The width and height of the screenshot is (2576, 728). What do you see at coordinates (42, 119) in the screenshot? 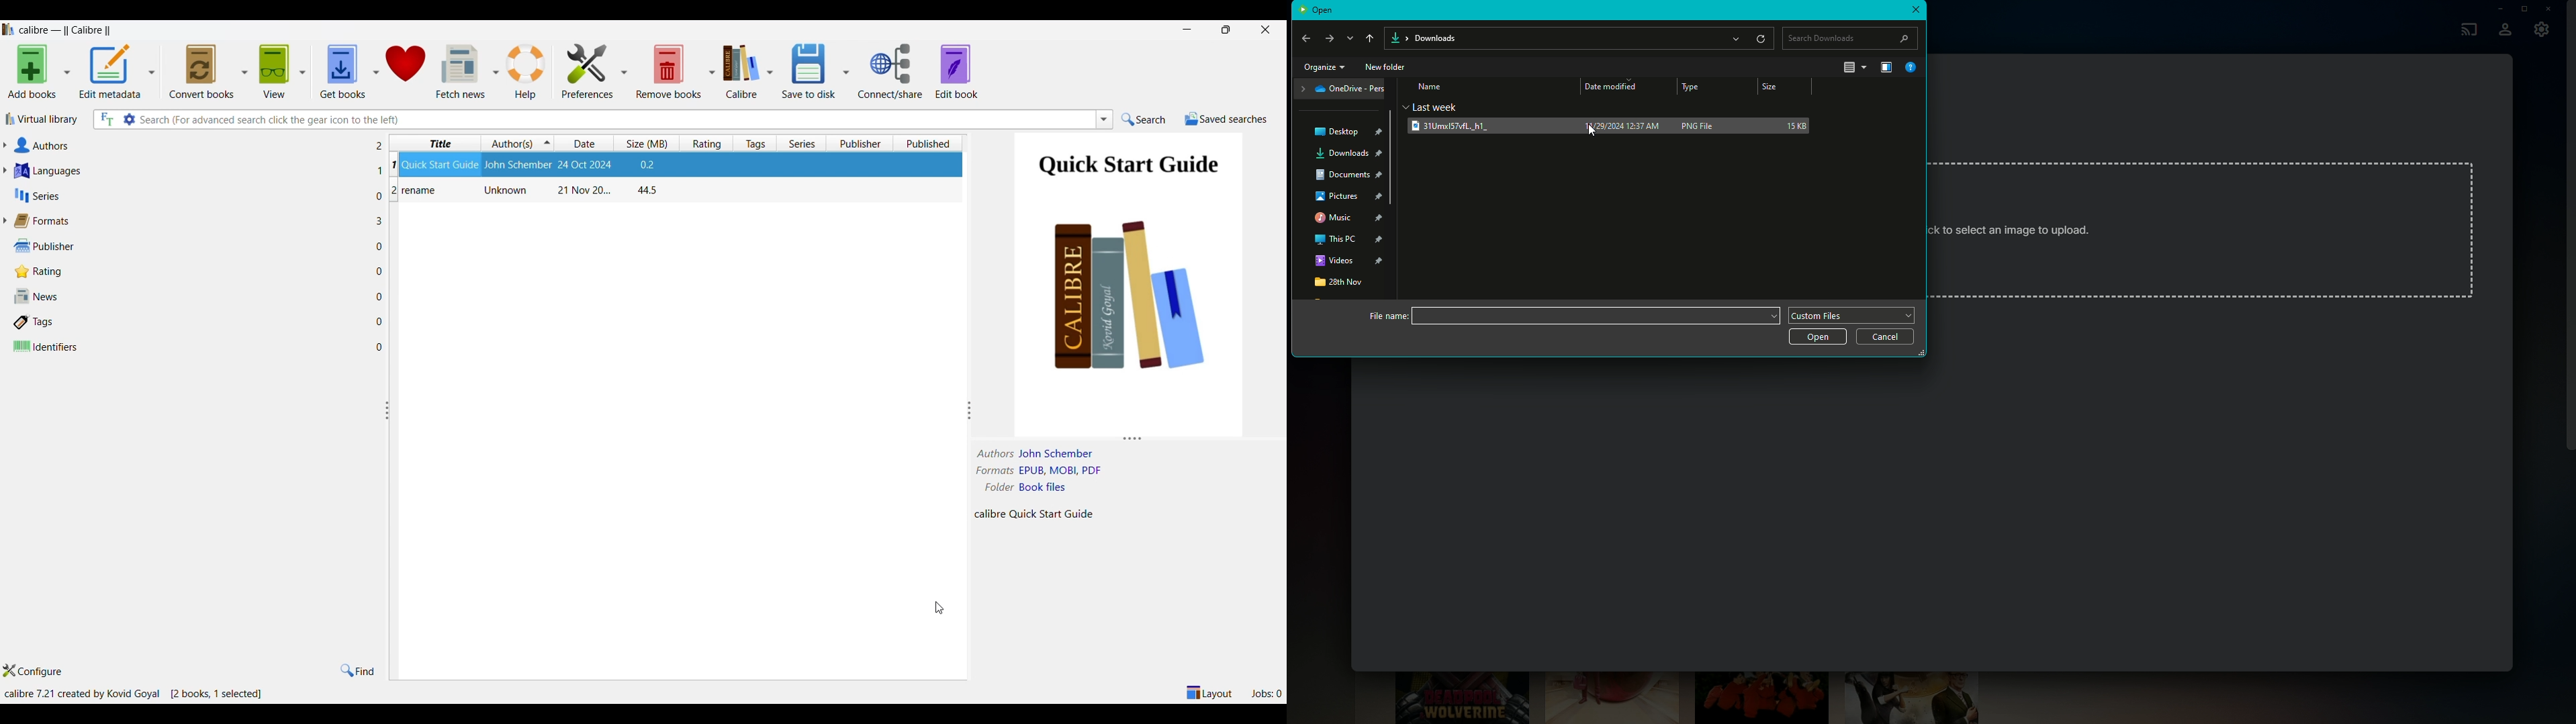
I see `Virtual library` at bounding box center [42, 119].